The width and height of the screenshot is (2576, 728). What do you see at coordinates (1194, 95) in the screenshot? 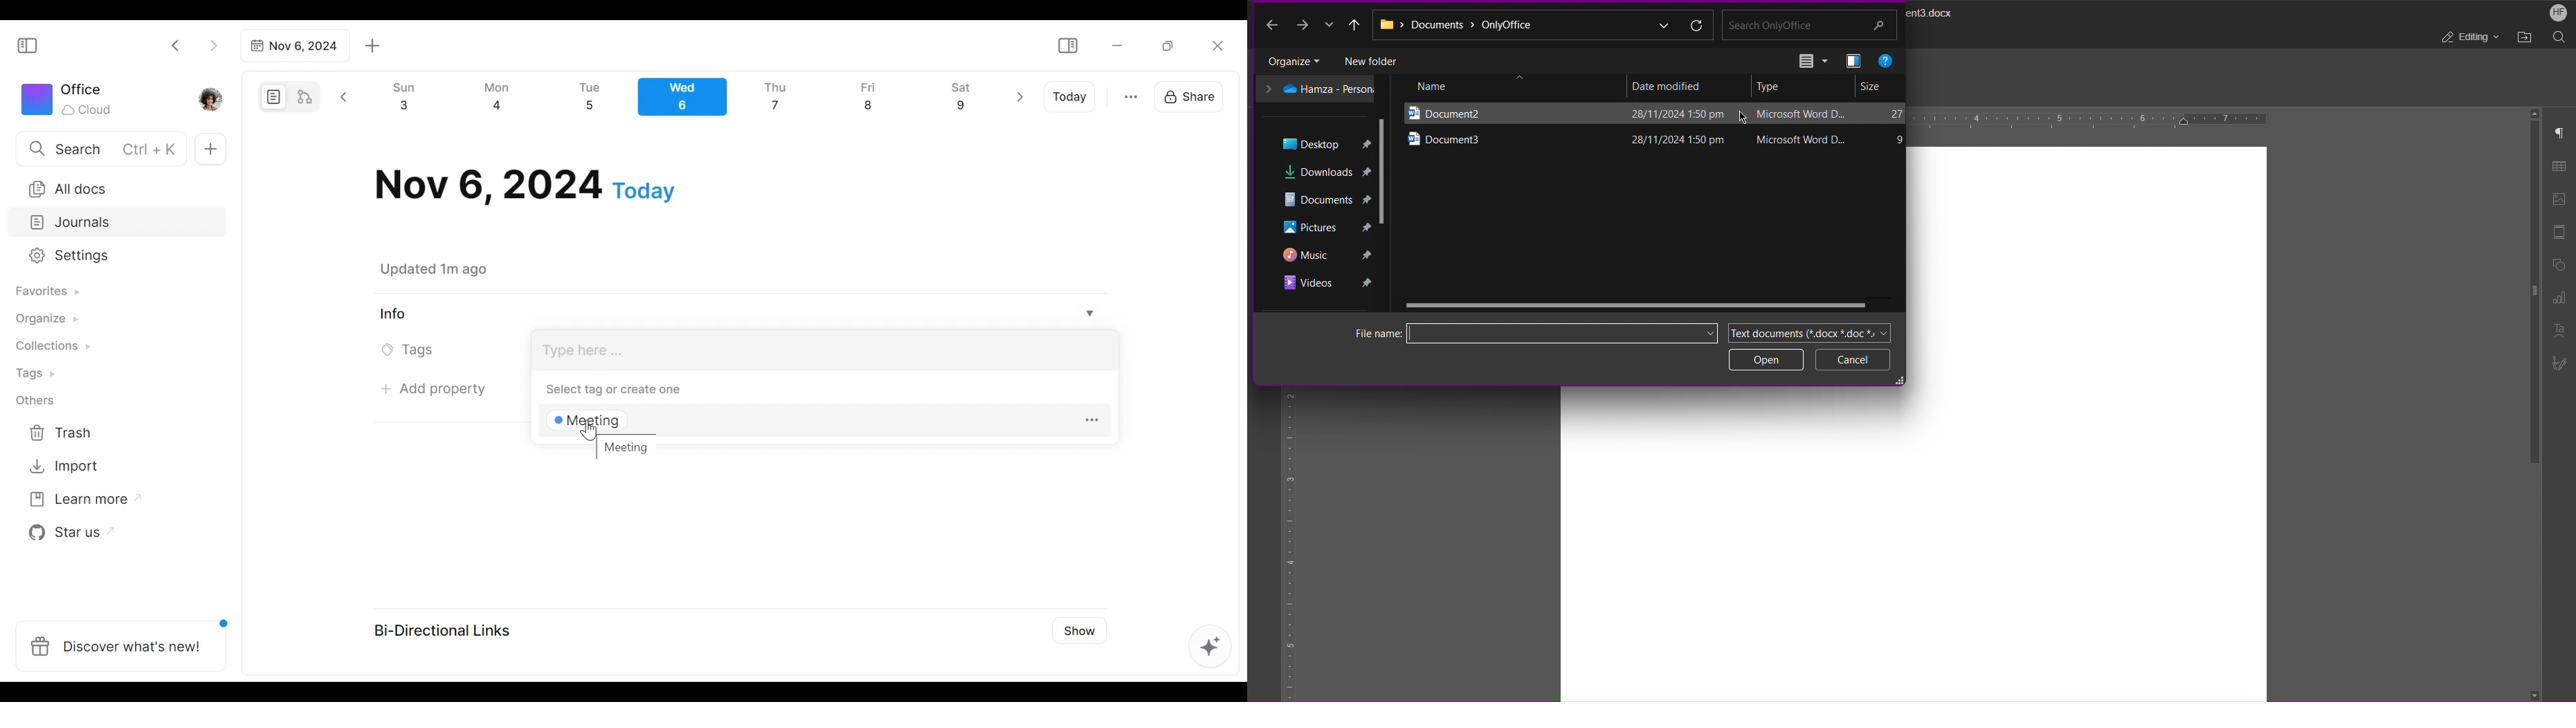
I see `Share` at bounding box center [1194, 95].